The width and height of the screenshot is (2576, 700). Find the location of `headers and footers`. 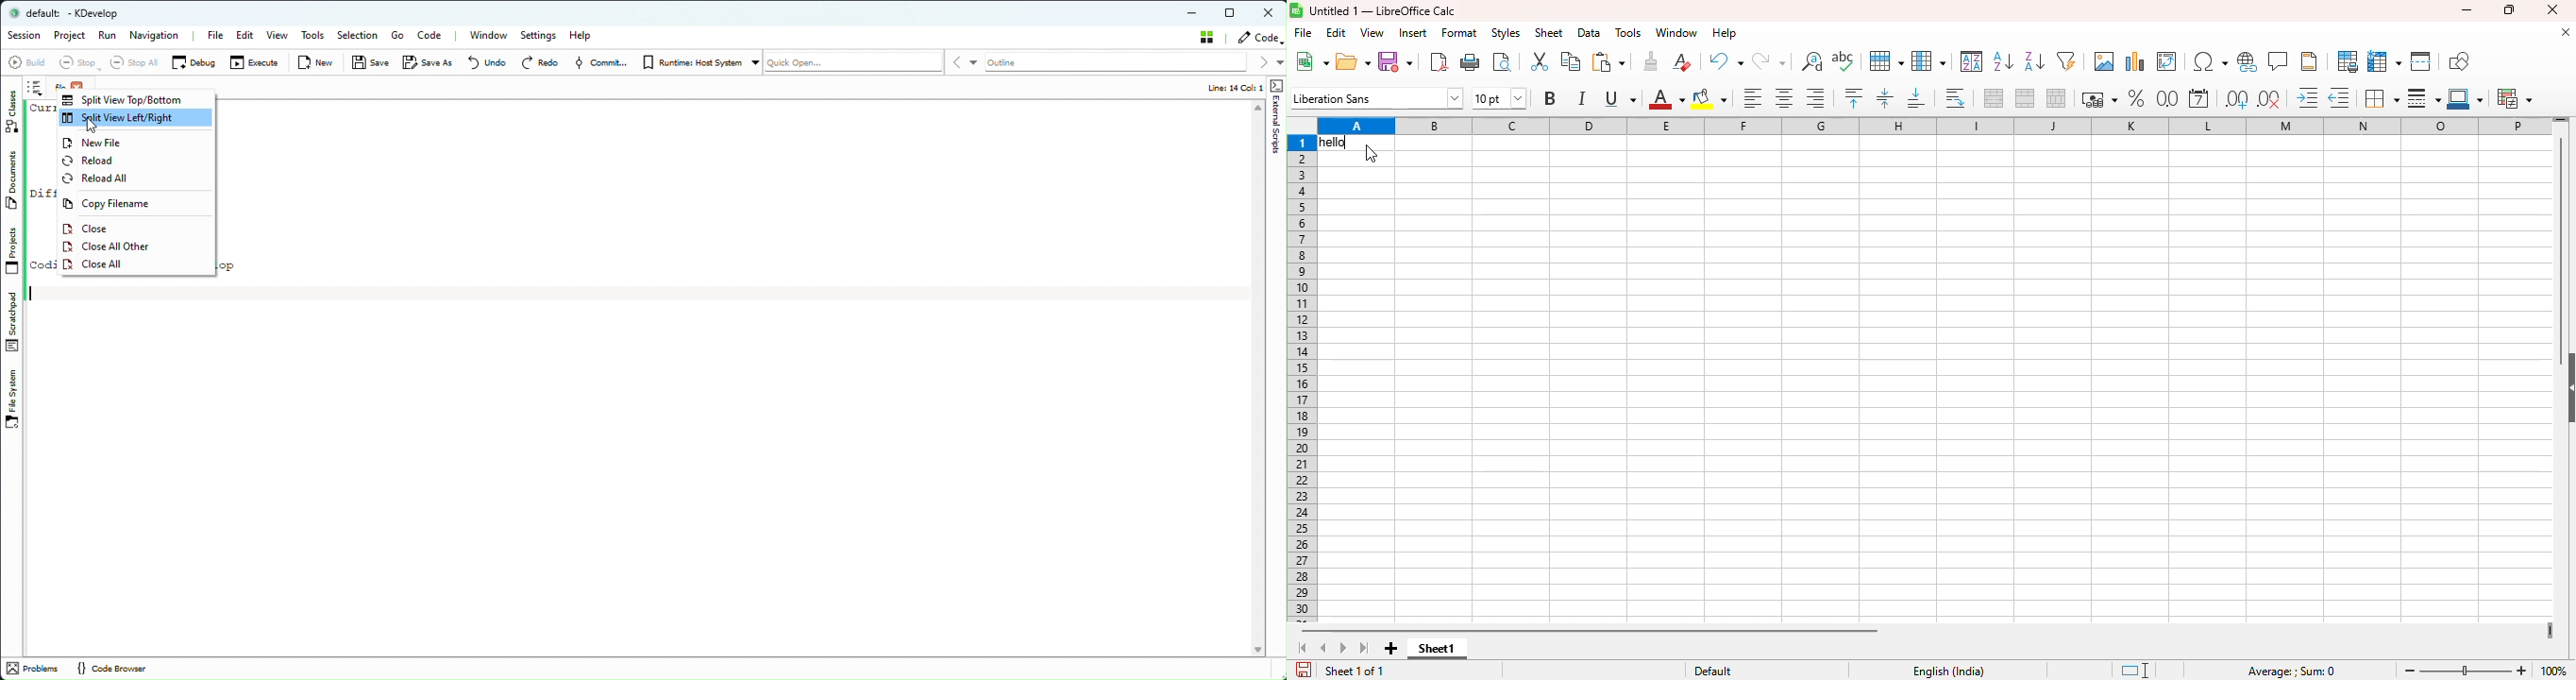

headers and footers is located at coordinates (2310, 61).